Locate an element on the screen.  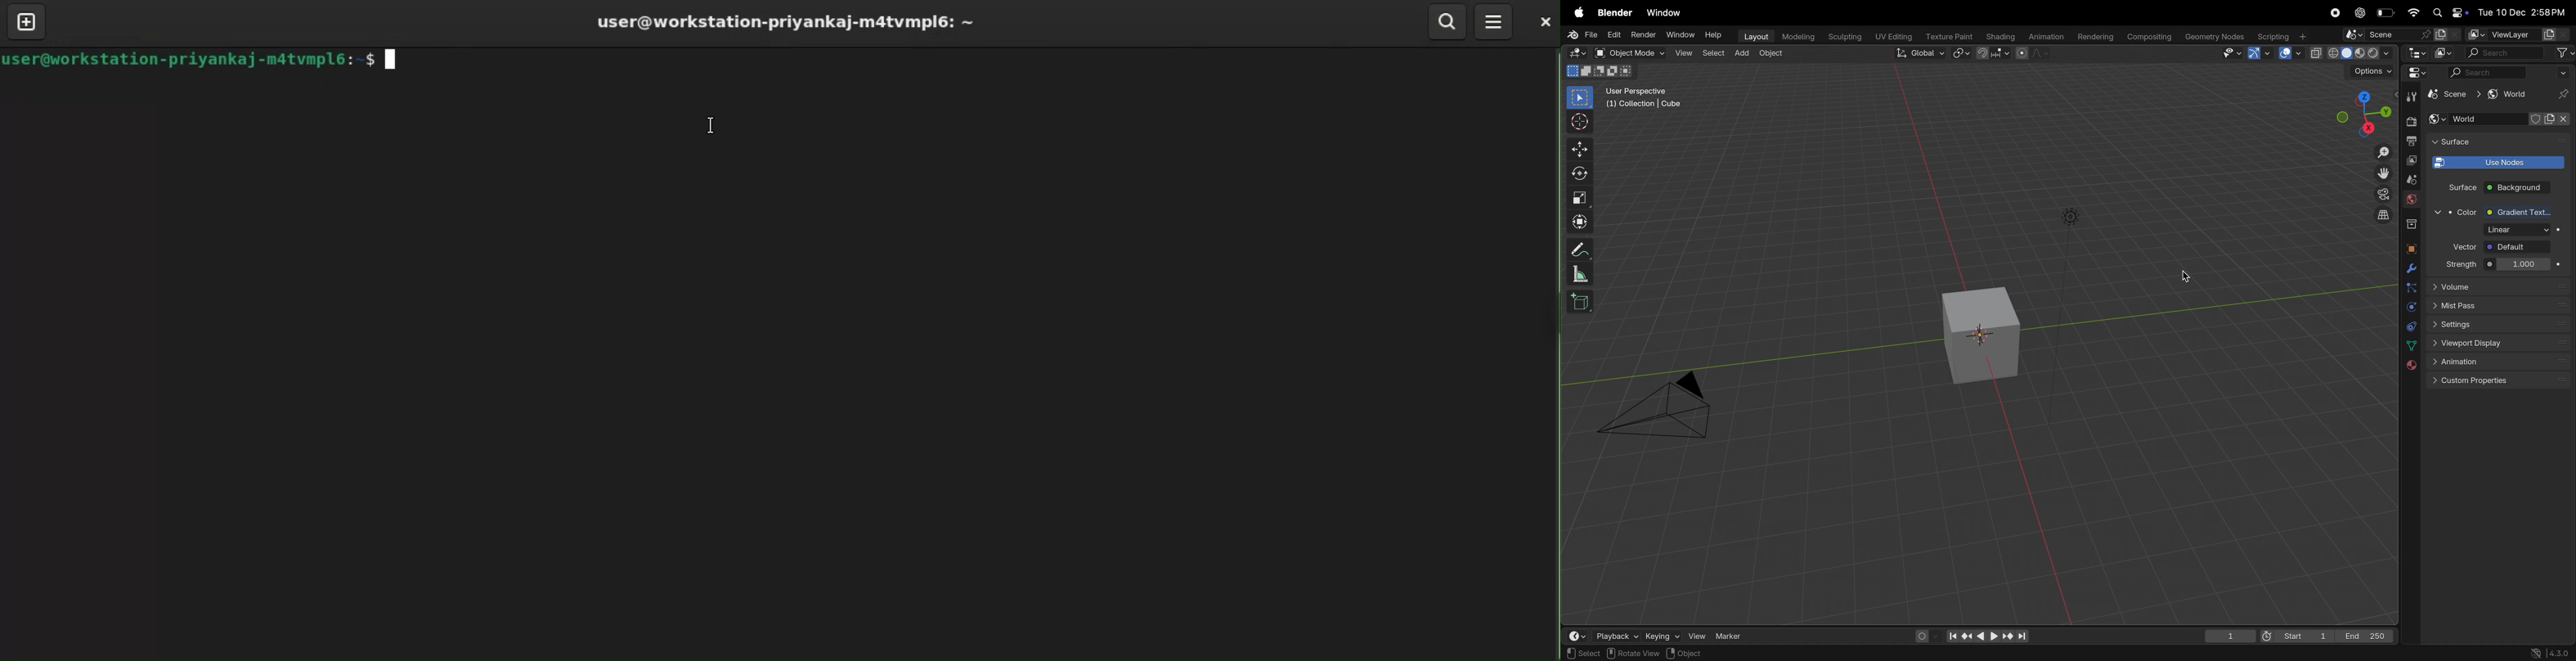
start is located at coordinates (2294, 633).